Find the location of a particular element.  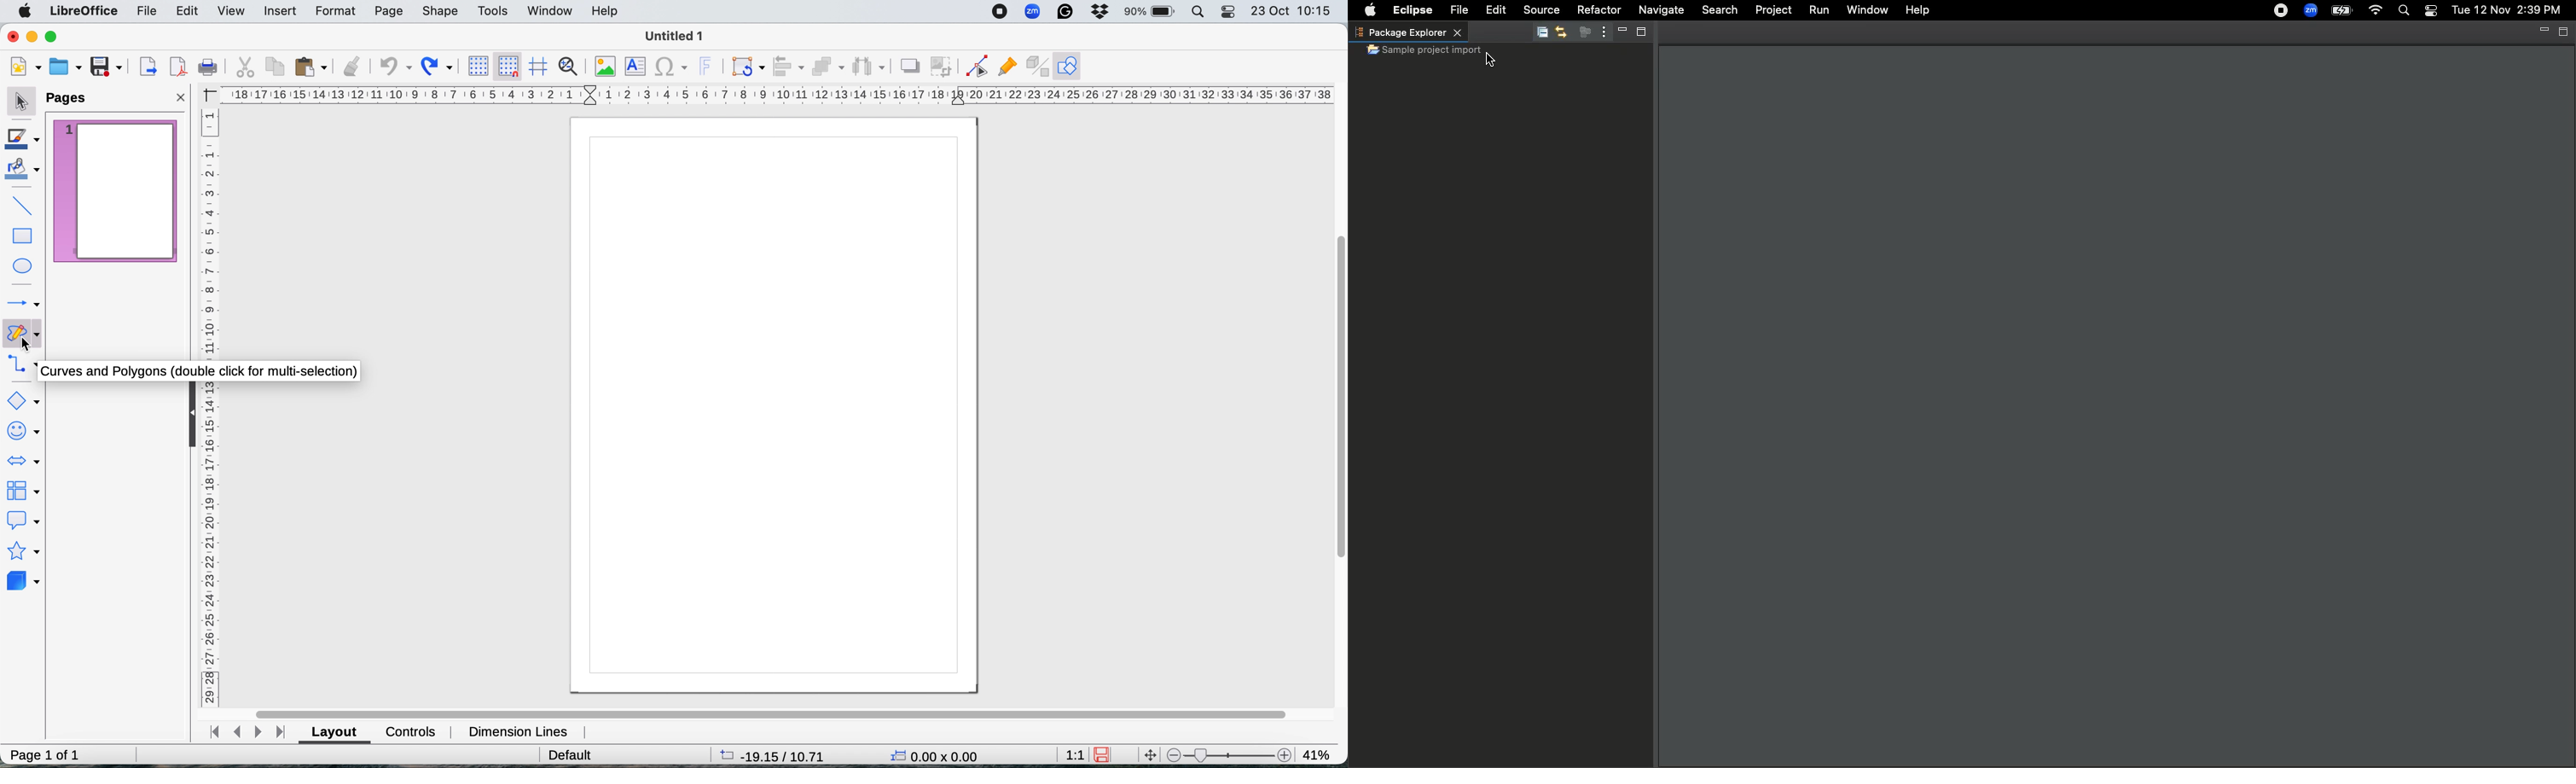

View menu is located at coordinates (1600, 32).